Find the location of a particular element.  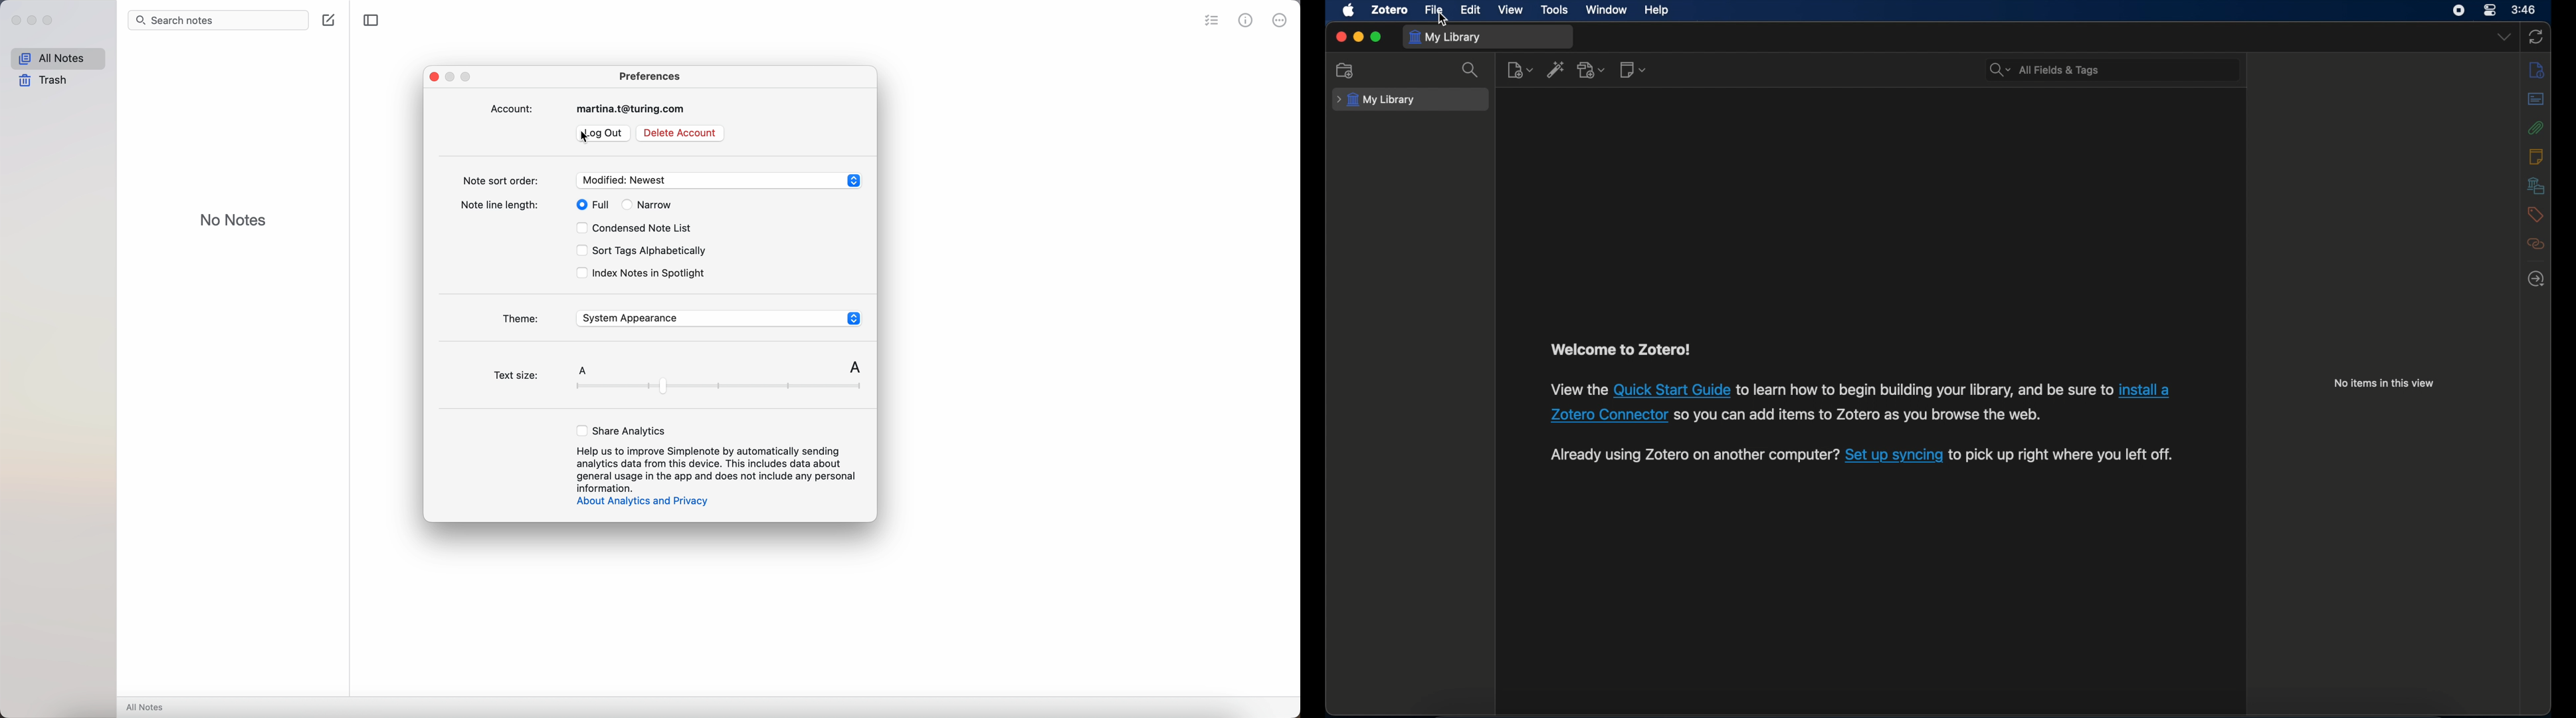

share analytics is located at coordinates (619, 430).